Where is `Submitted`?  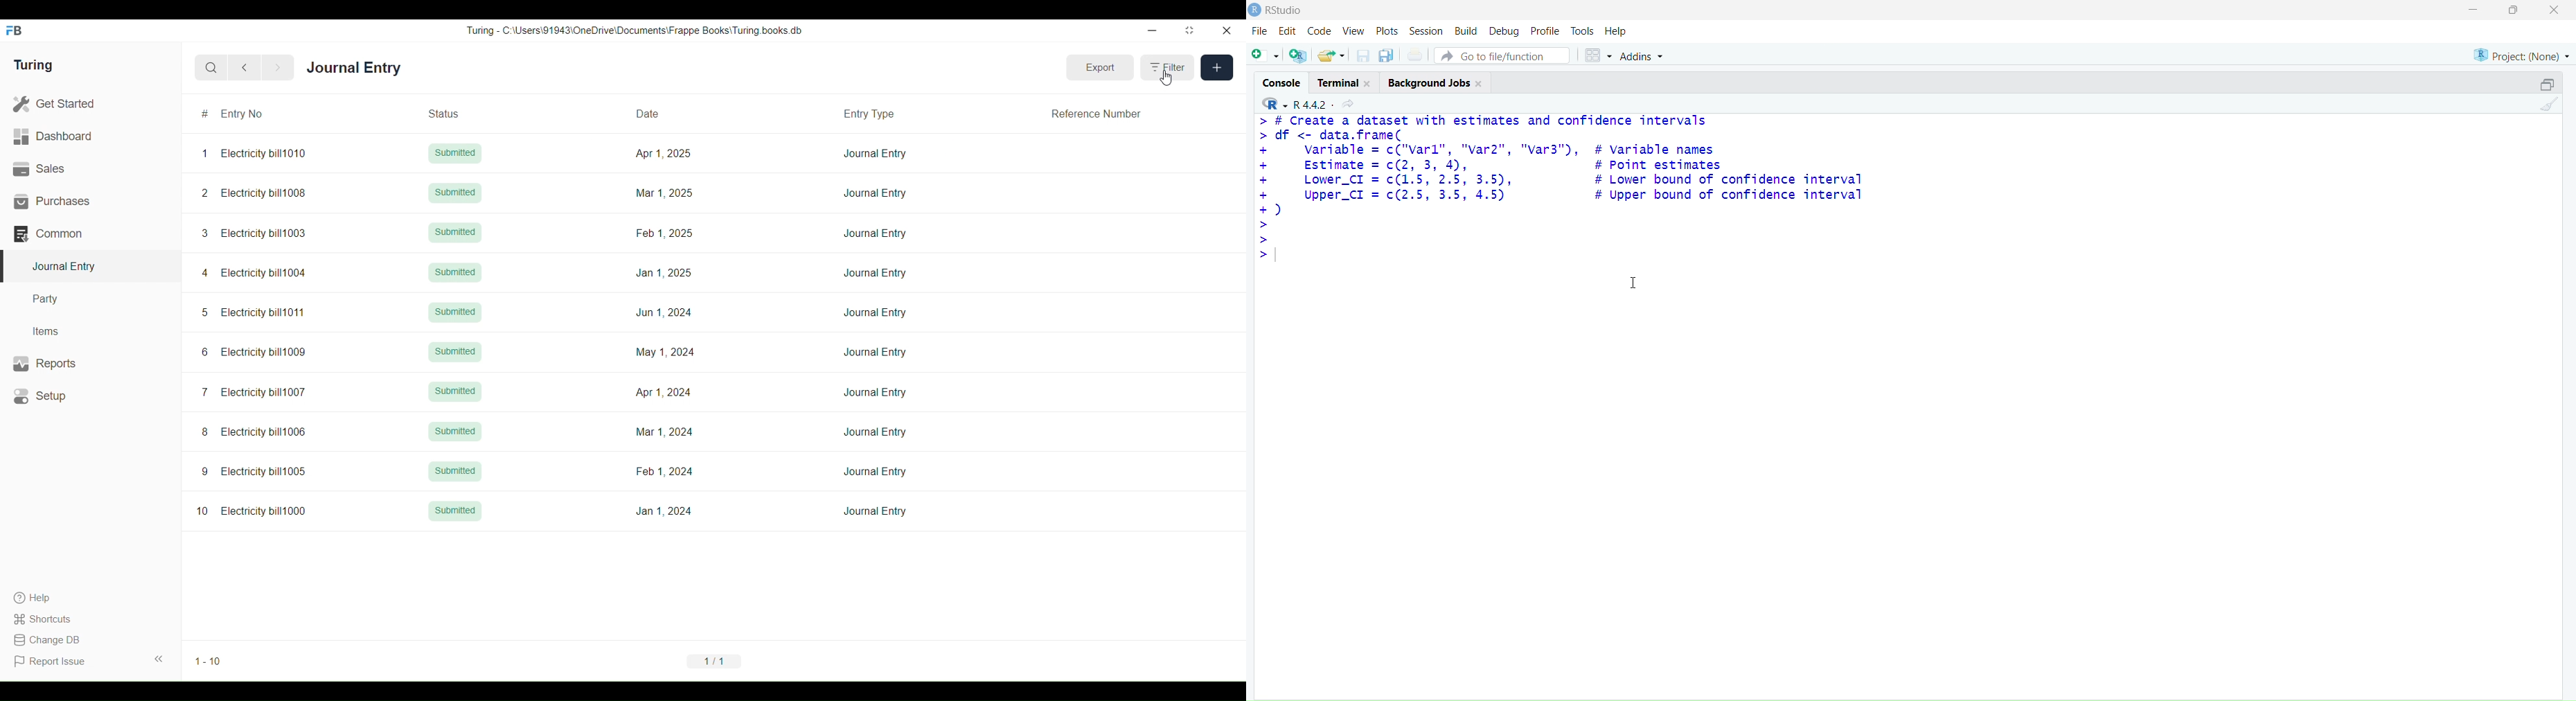
Submitted is located at coordinates (456, 510).